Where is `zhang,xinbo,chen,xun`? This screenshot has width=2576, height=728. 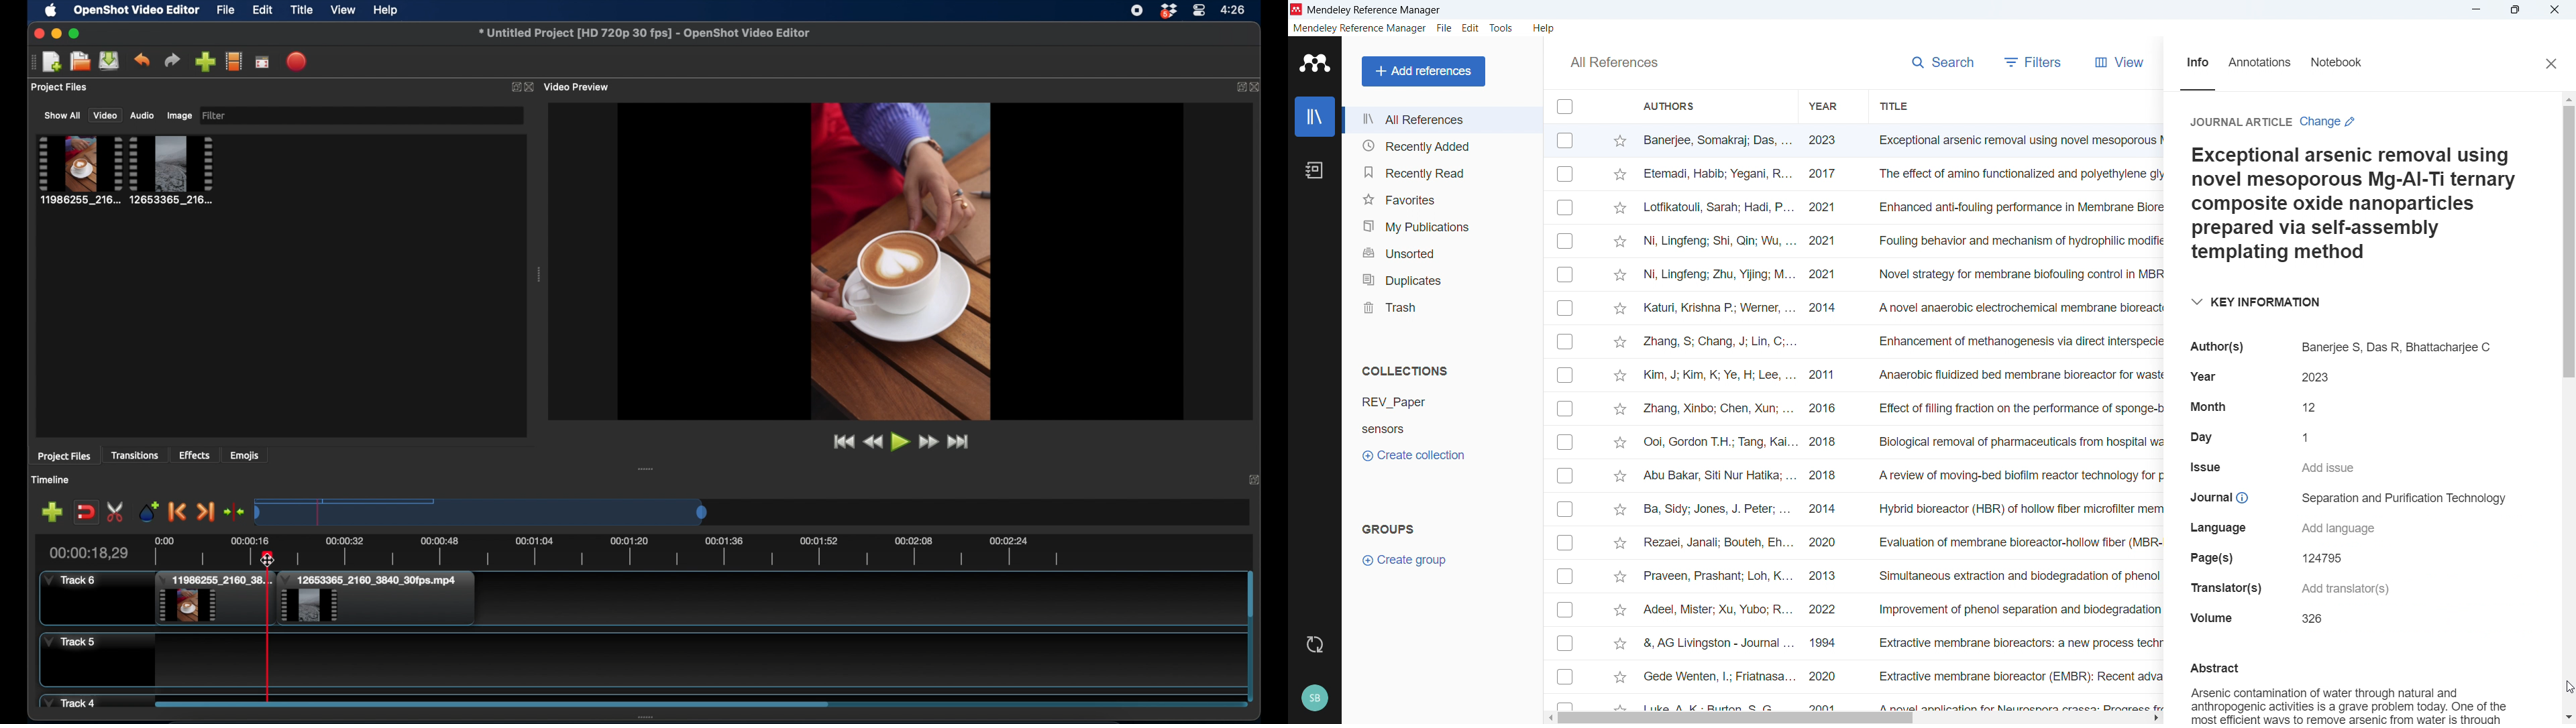
zhang,xinbo,chen,xun is located at coordinates (1717, 409).